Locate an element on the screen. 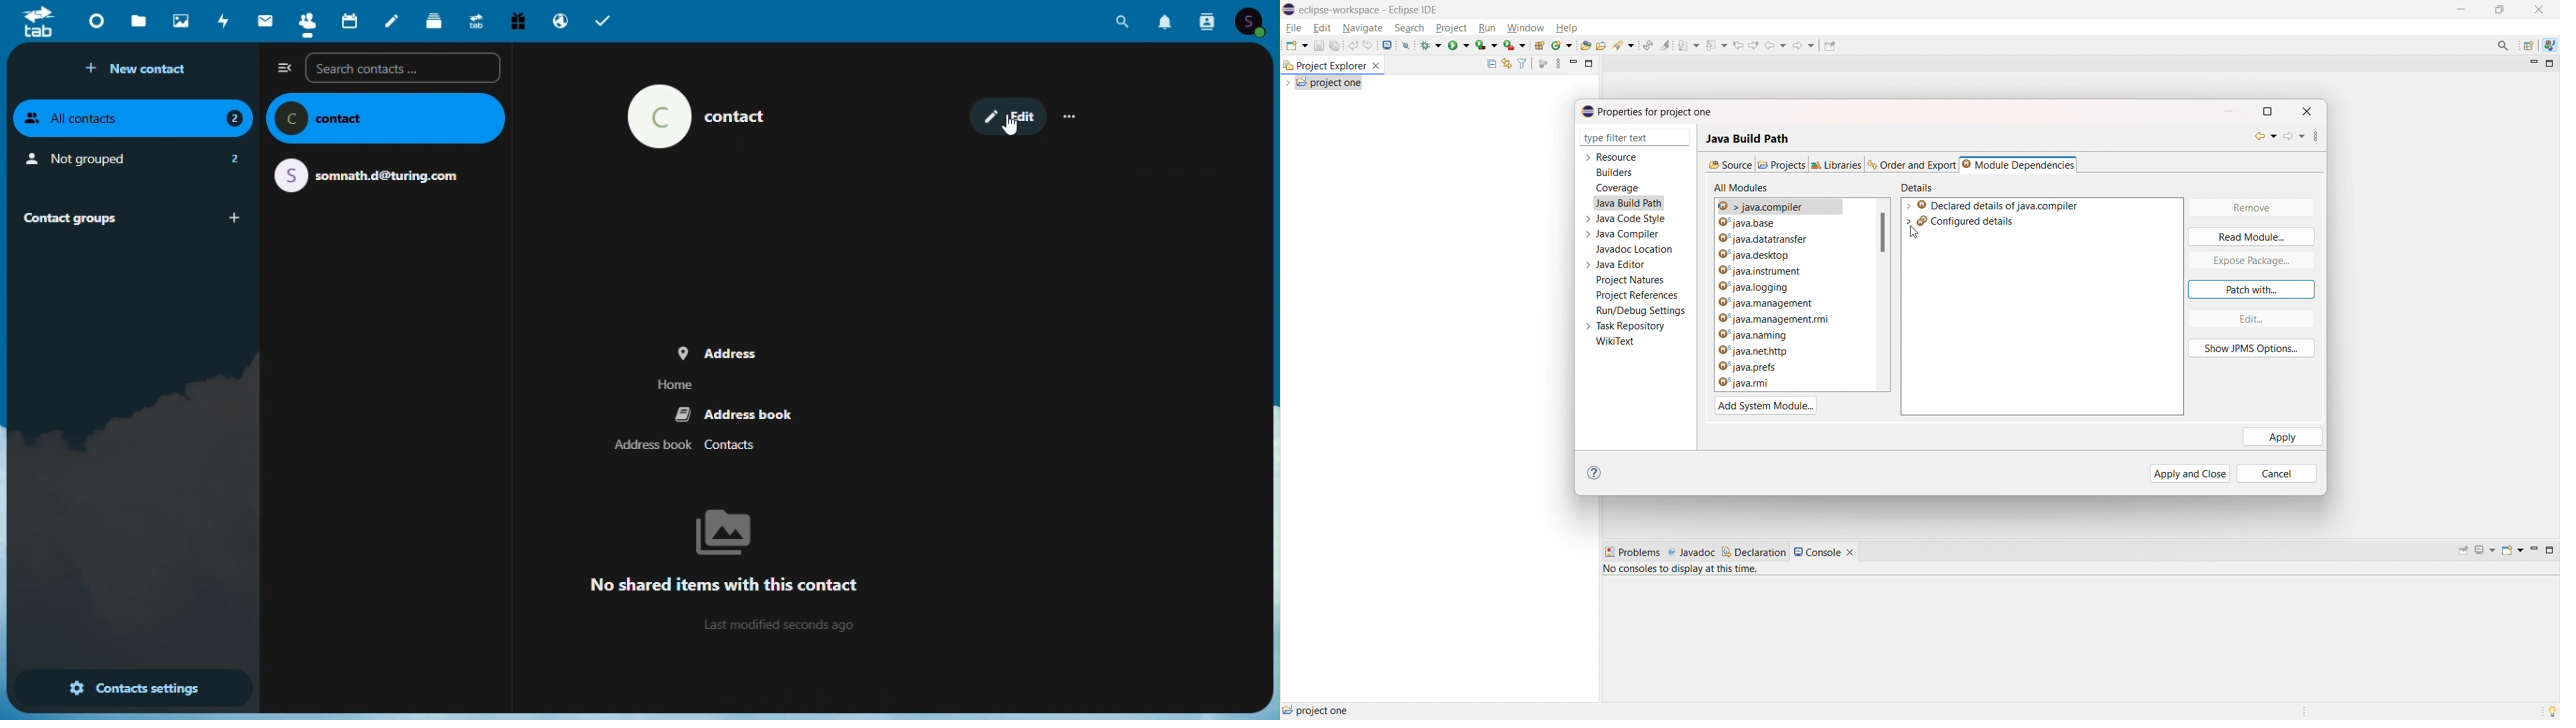  Search contacts is located at coordinates (404, 68).